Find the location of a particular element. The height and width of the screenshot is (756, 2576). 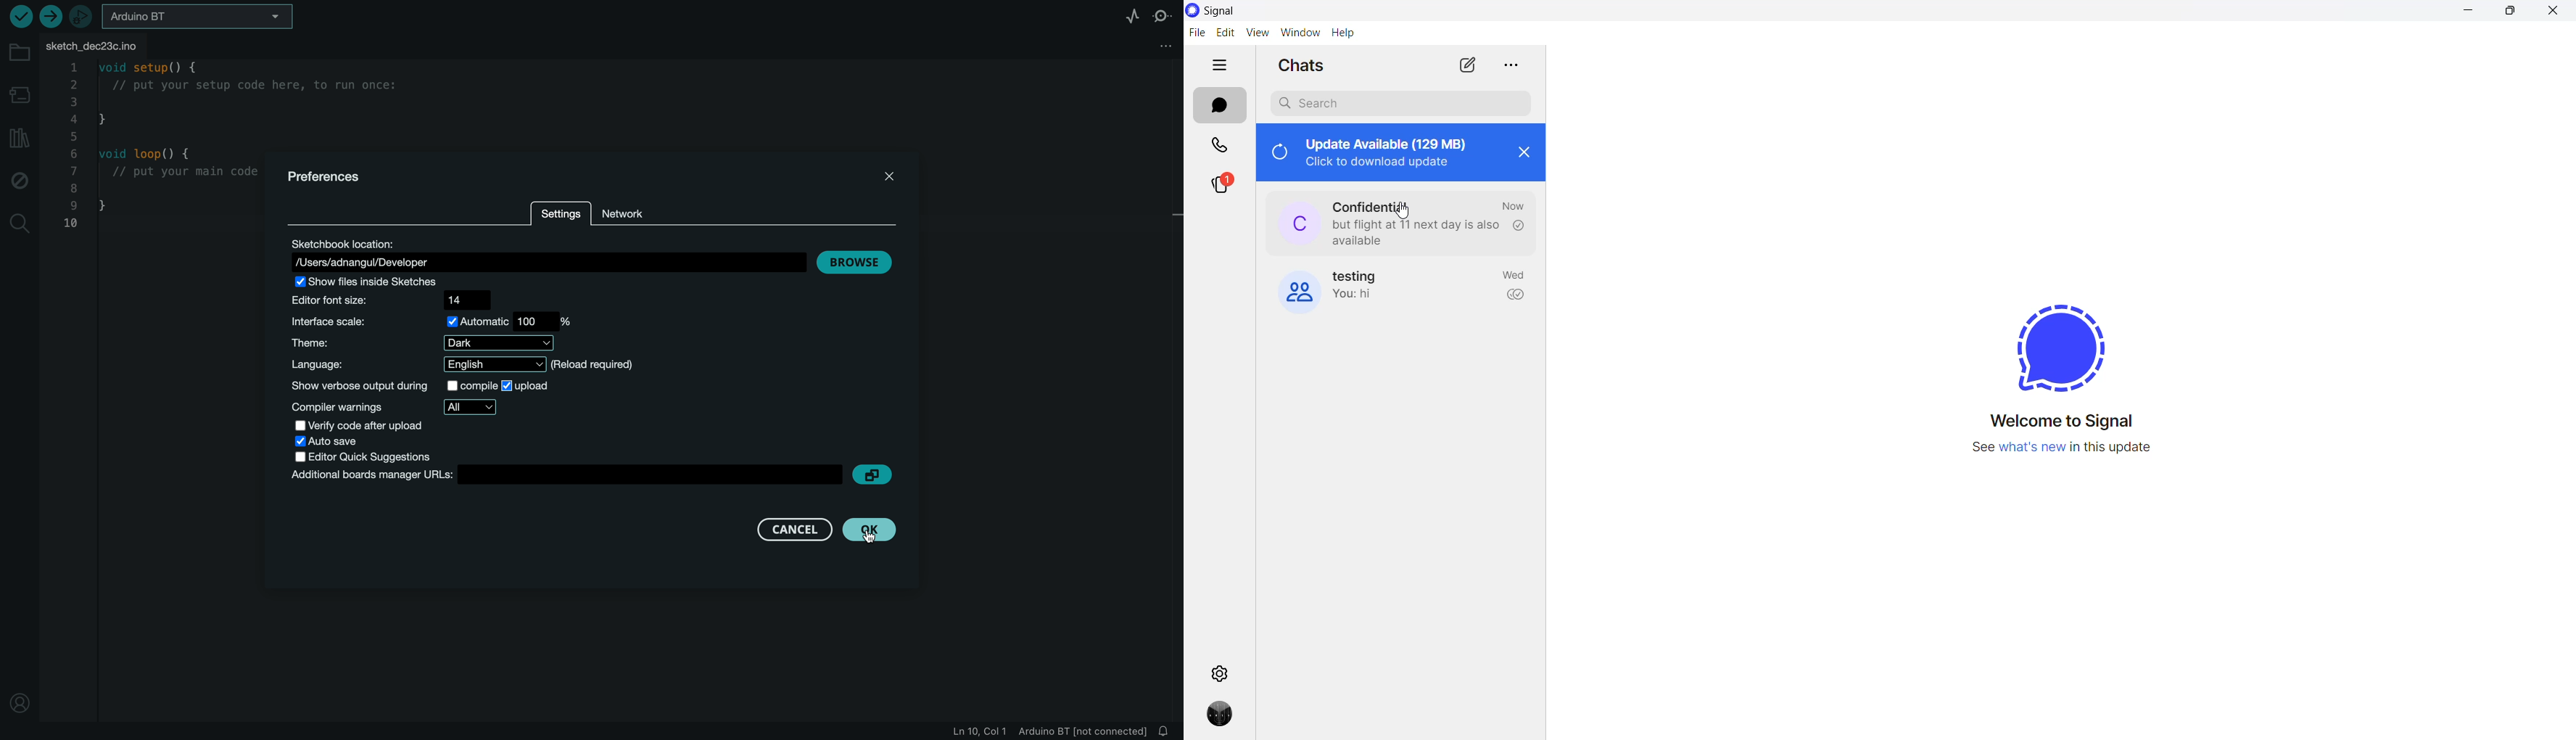

hide tabs is located at coordinates (1219, 66).